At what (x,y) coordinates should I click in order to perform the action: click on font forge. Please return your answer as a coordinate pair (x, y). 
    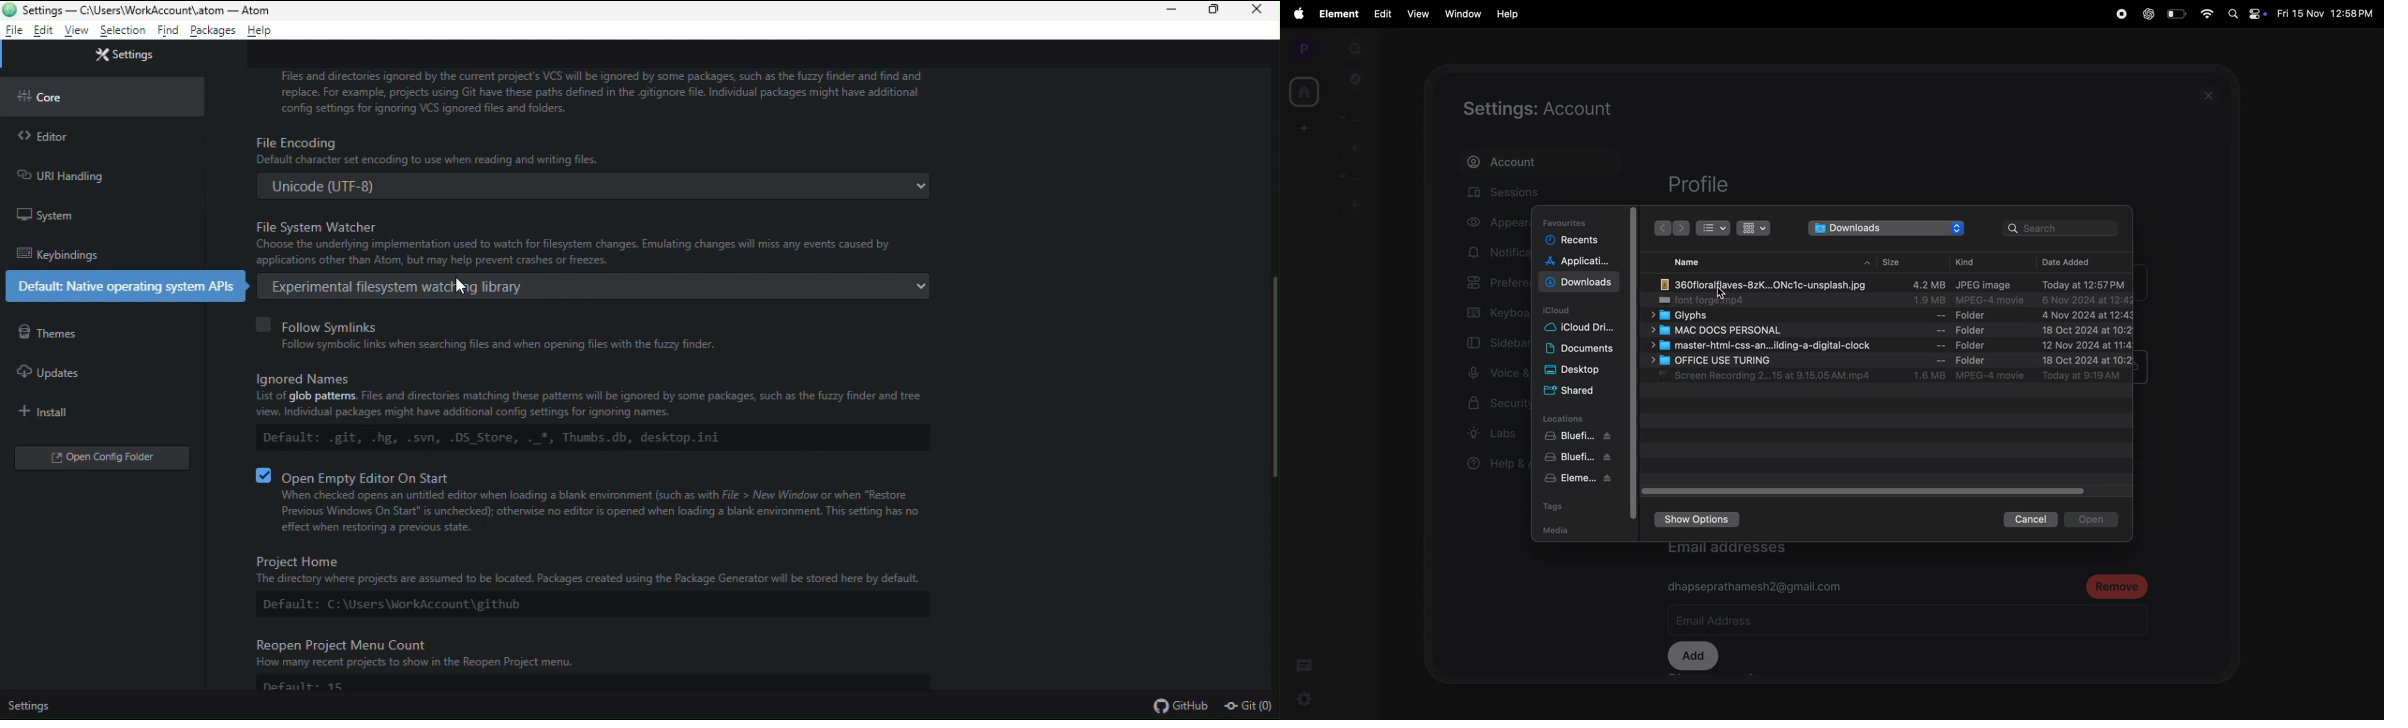
    Looking at the image, I should click on (1892, 301).